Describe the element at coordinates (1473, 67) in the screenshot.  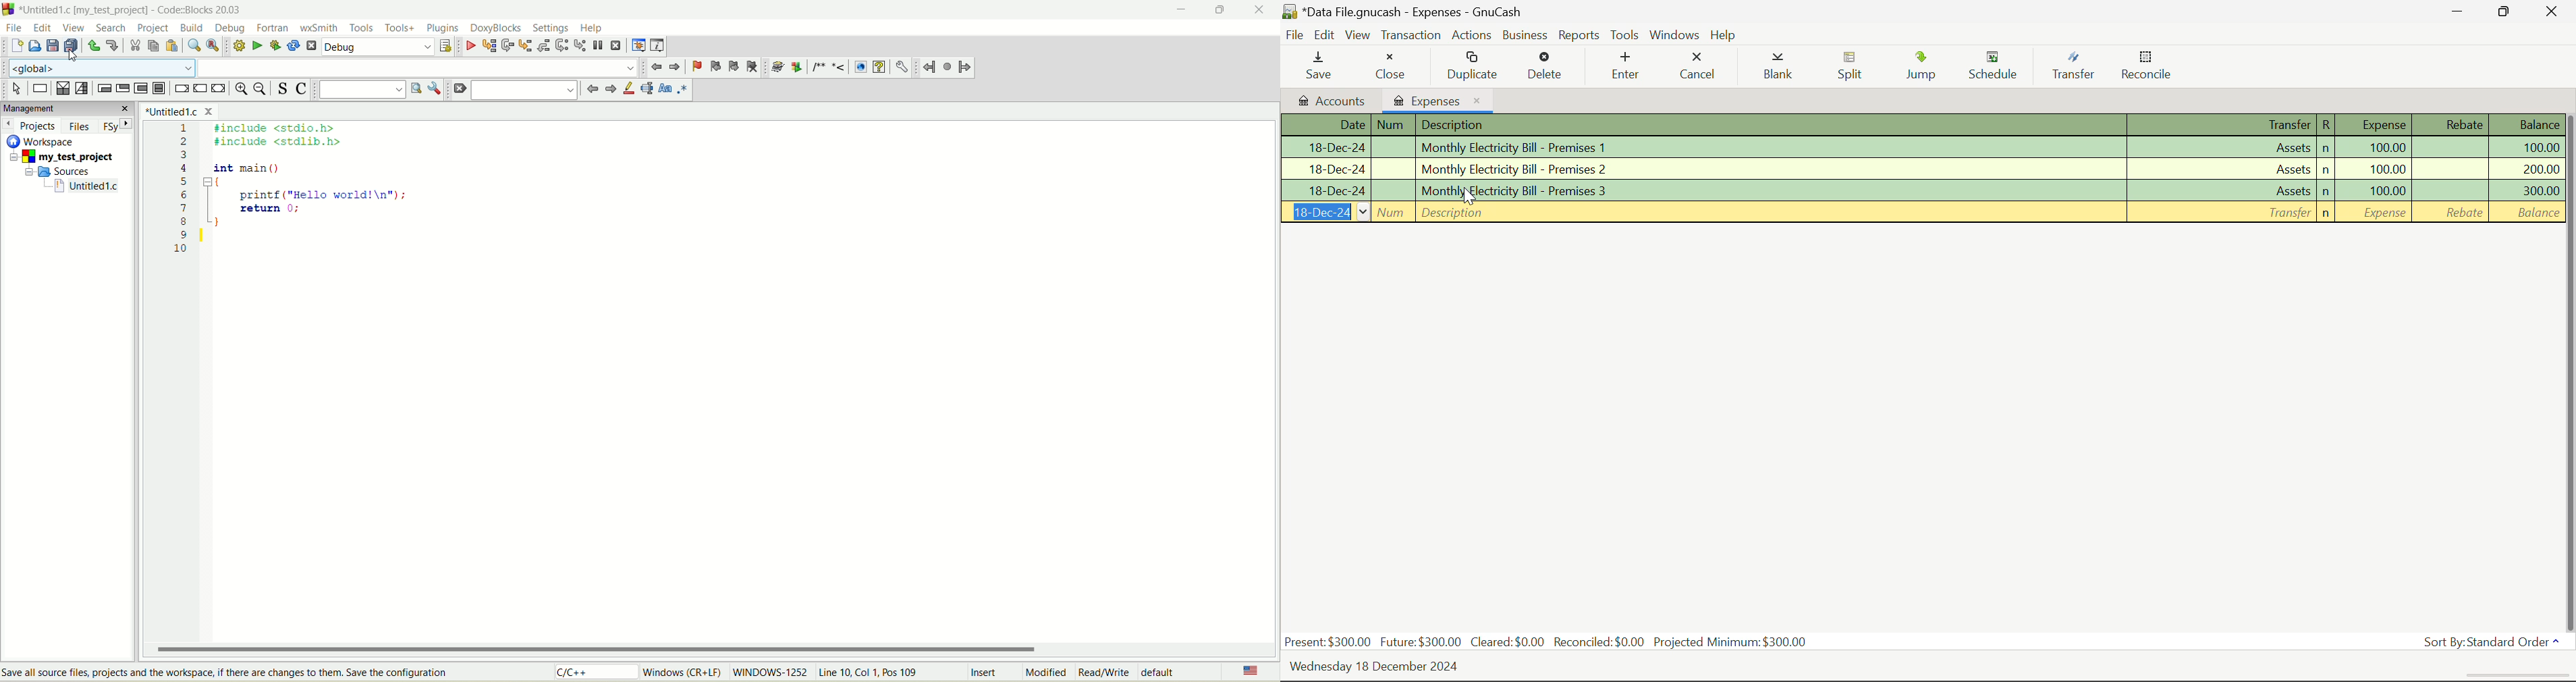
I see `Duplicate` at that location.